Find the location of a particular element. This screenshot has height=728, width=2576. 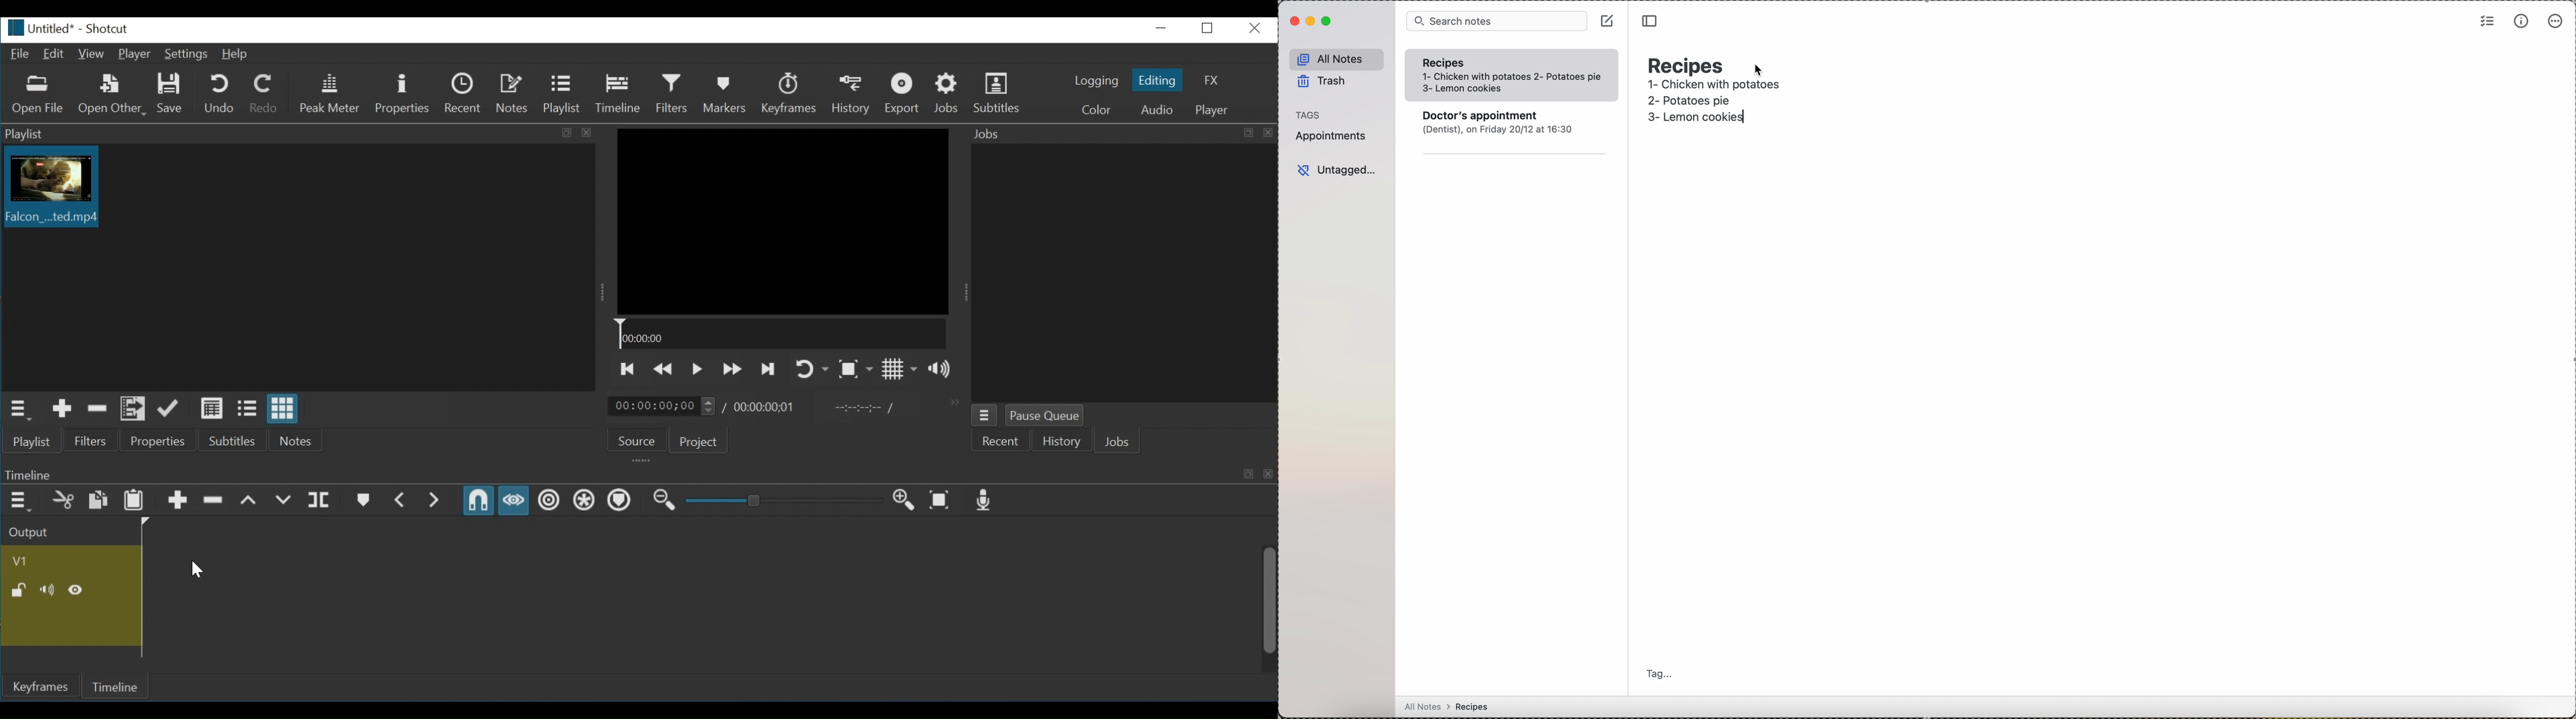

Player is located at coordinates (1210, 111).